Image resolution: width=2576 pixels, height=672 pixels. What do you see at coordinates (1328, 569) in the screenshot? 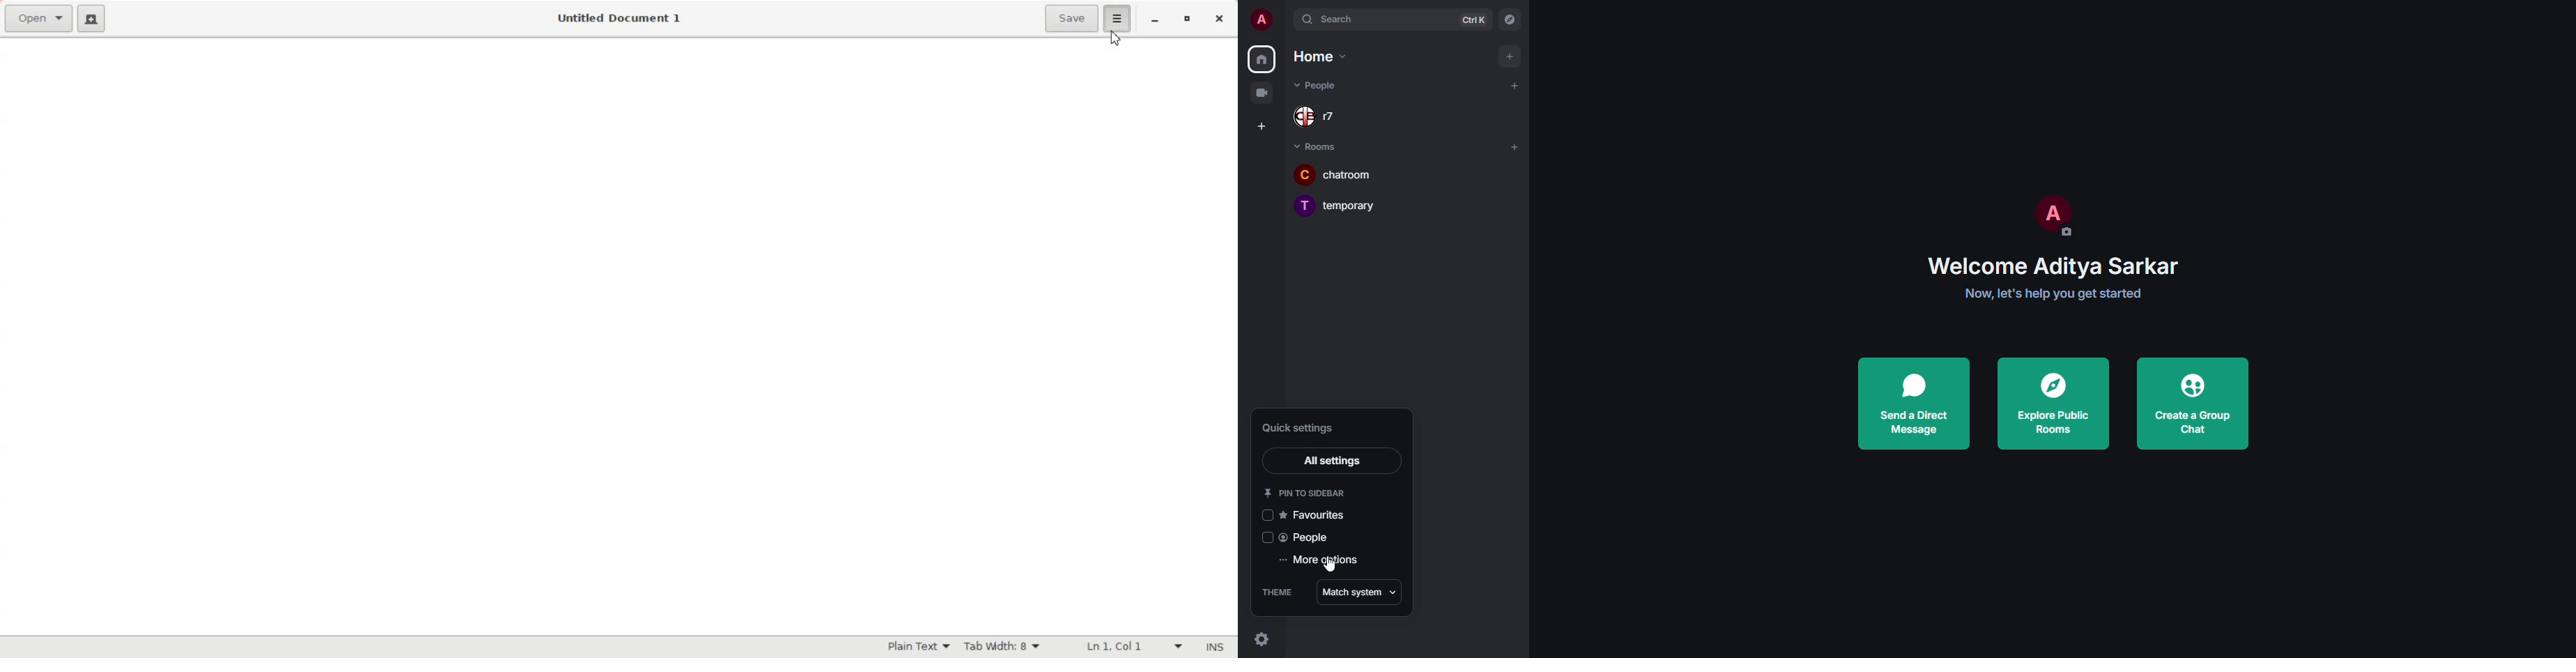
I see `cursor` at bounding box center [1328, 569].